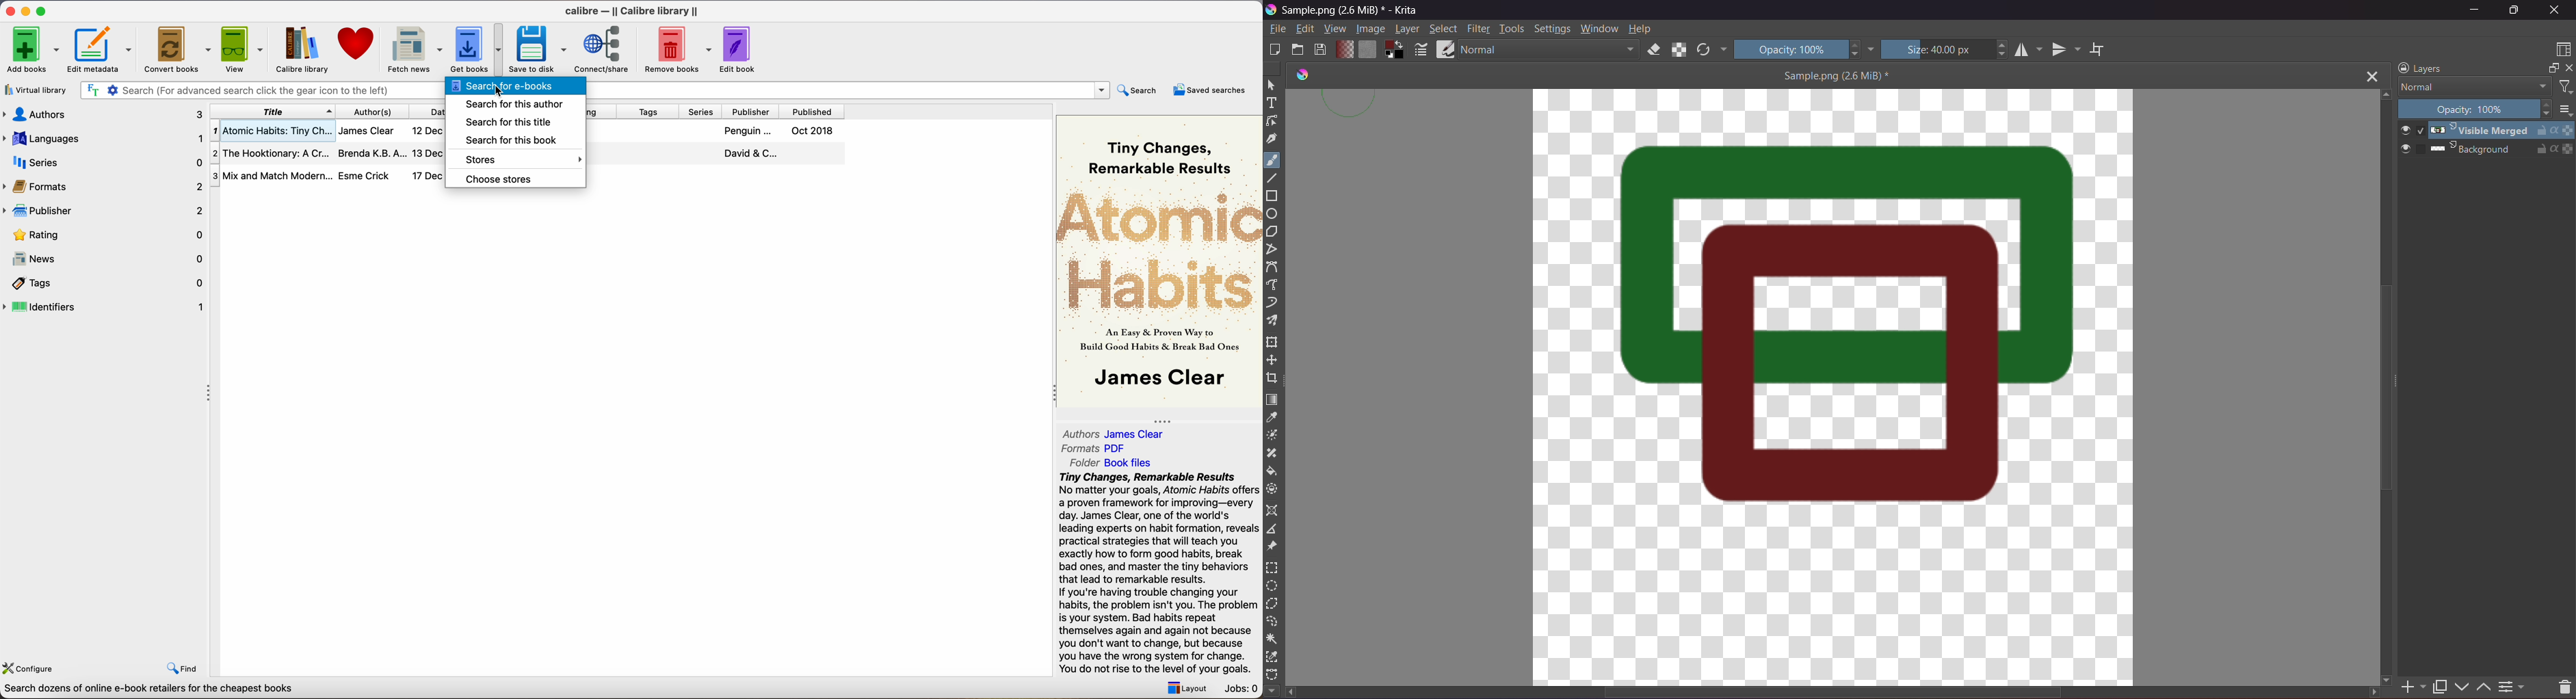 Image resolution: width=2576 pixels, height=700 pixels. What do you see at coordinates (36, 91) in the screenshot?
I see `virtual library` at bounding box center [36, 91].